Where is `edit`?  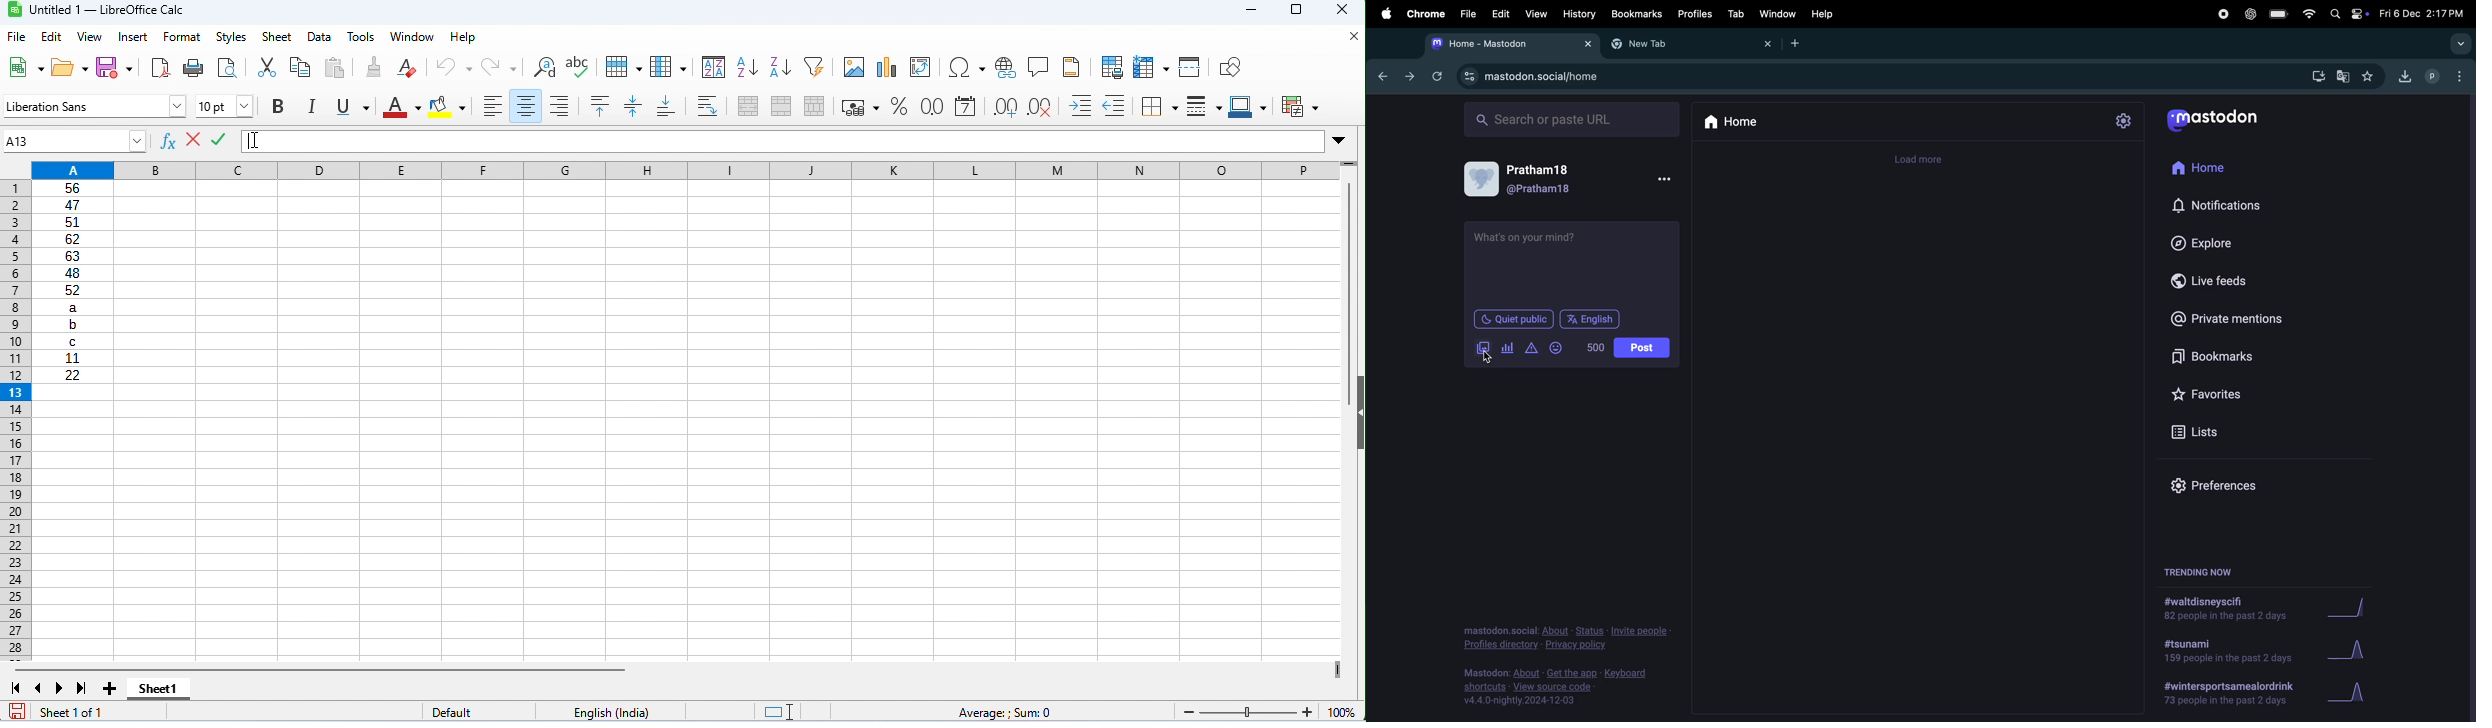 edit is located at coordinates (1500, 14).